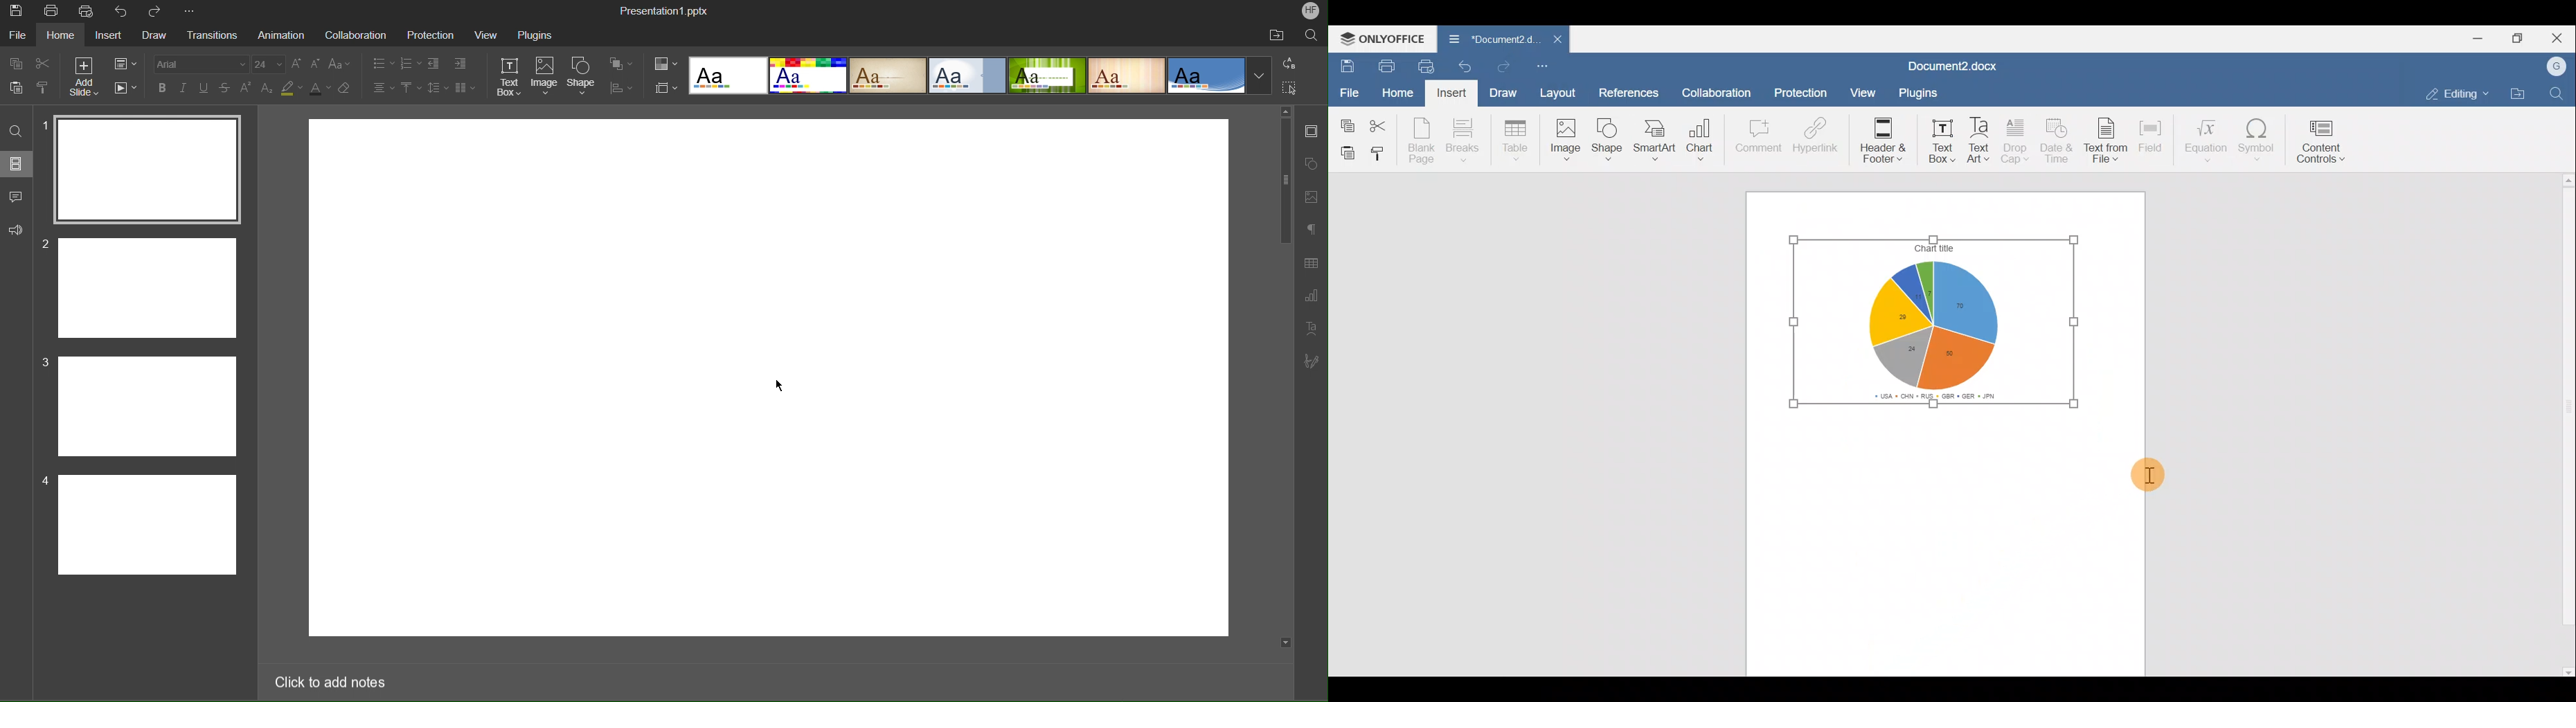  What do you see at coordinates (1380, 38) in the screenshot?
I see `ONLYOFFICE Menu` at bounding box center [1380, 38].